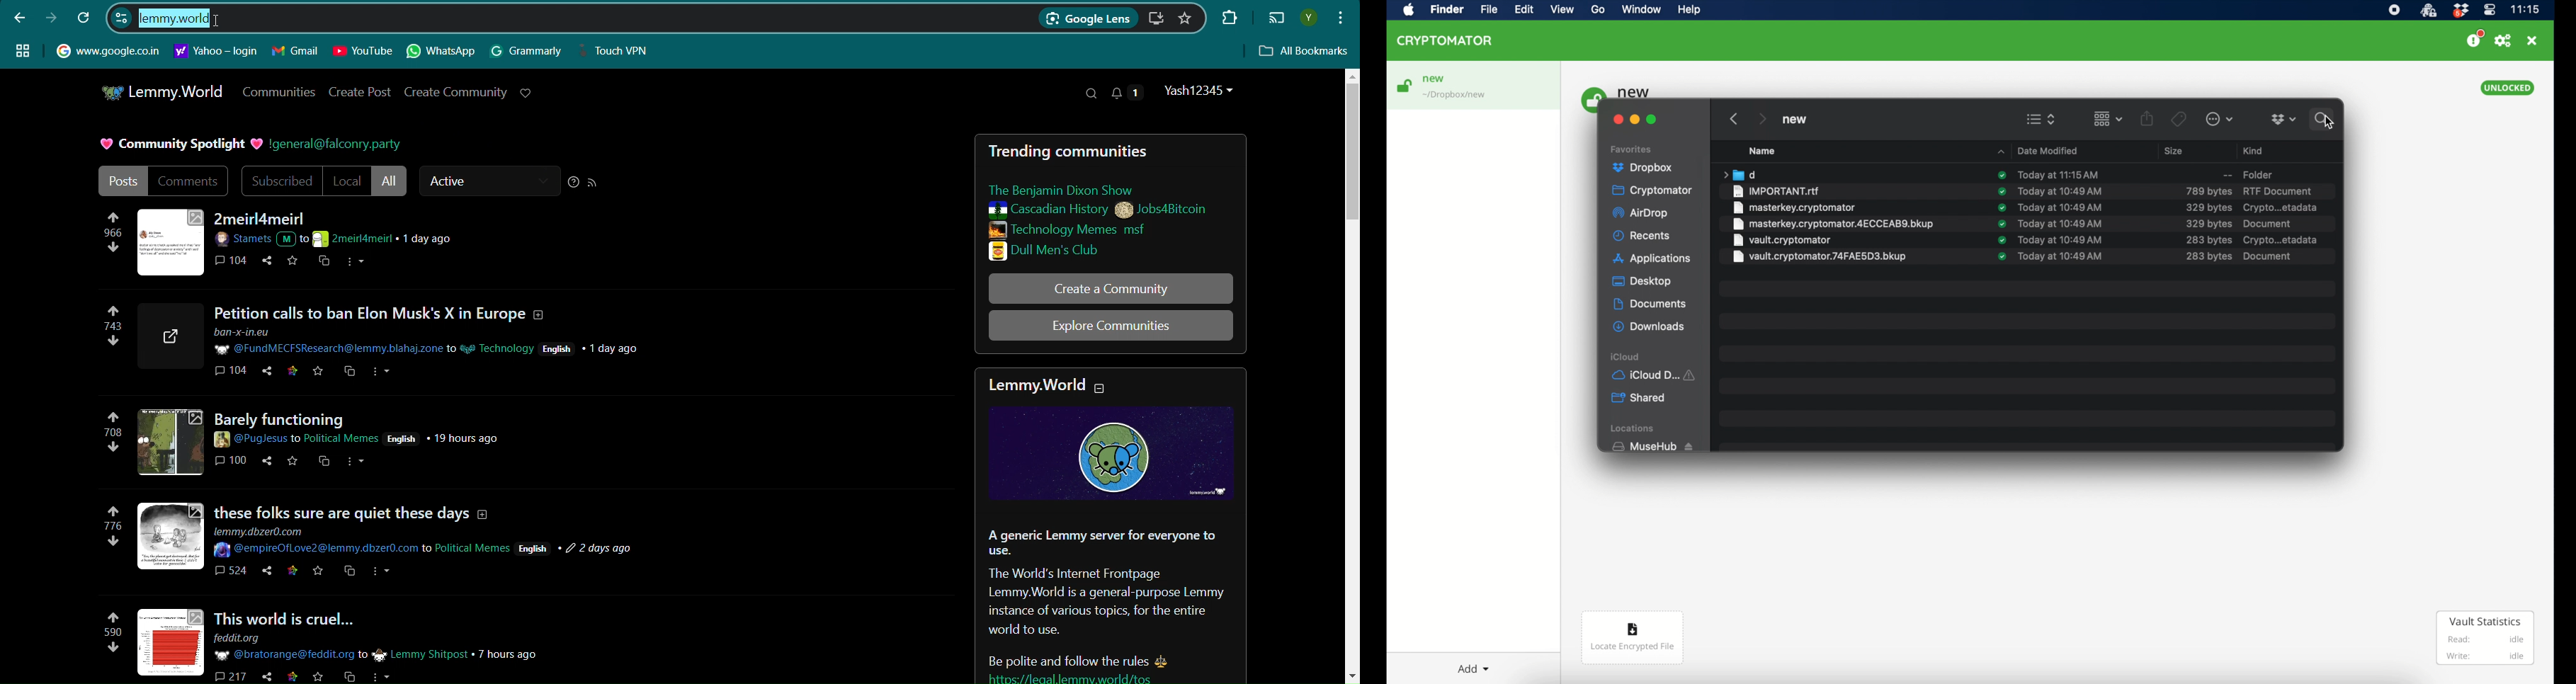  What do you see at coordinates (1776, 191) in the screenshot?
I see `file` at bounding box center [1776, 191].